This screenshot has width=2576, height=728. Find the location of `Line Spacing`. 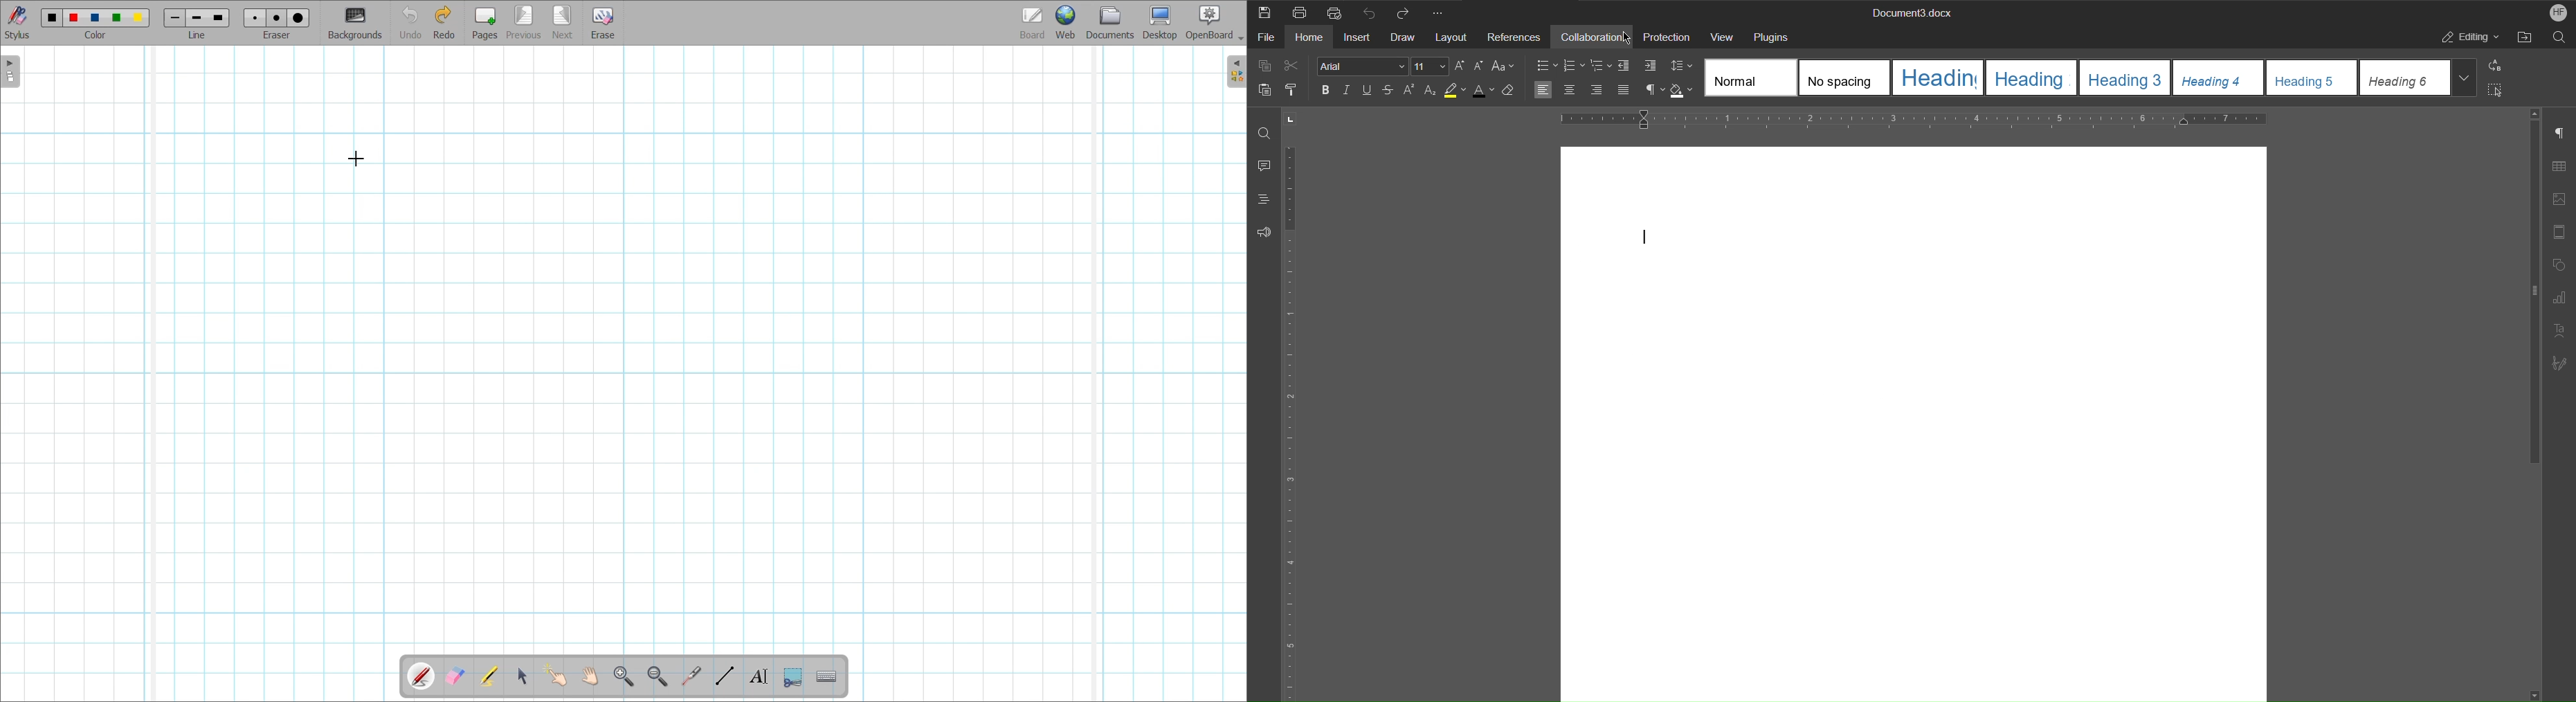

Line Spacing is located at coordinates (1682, 66).